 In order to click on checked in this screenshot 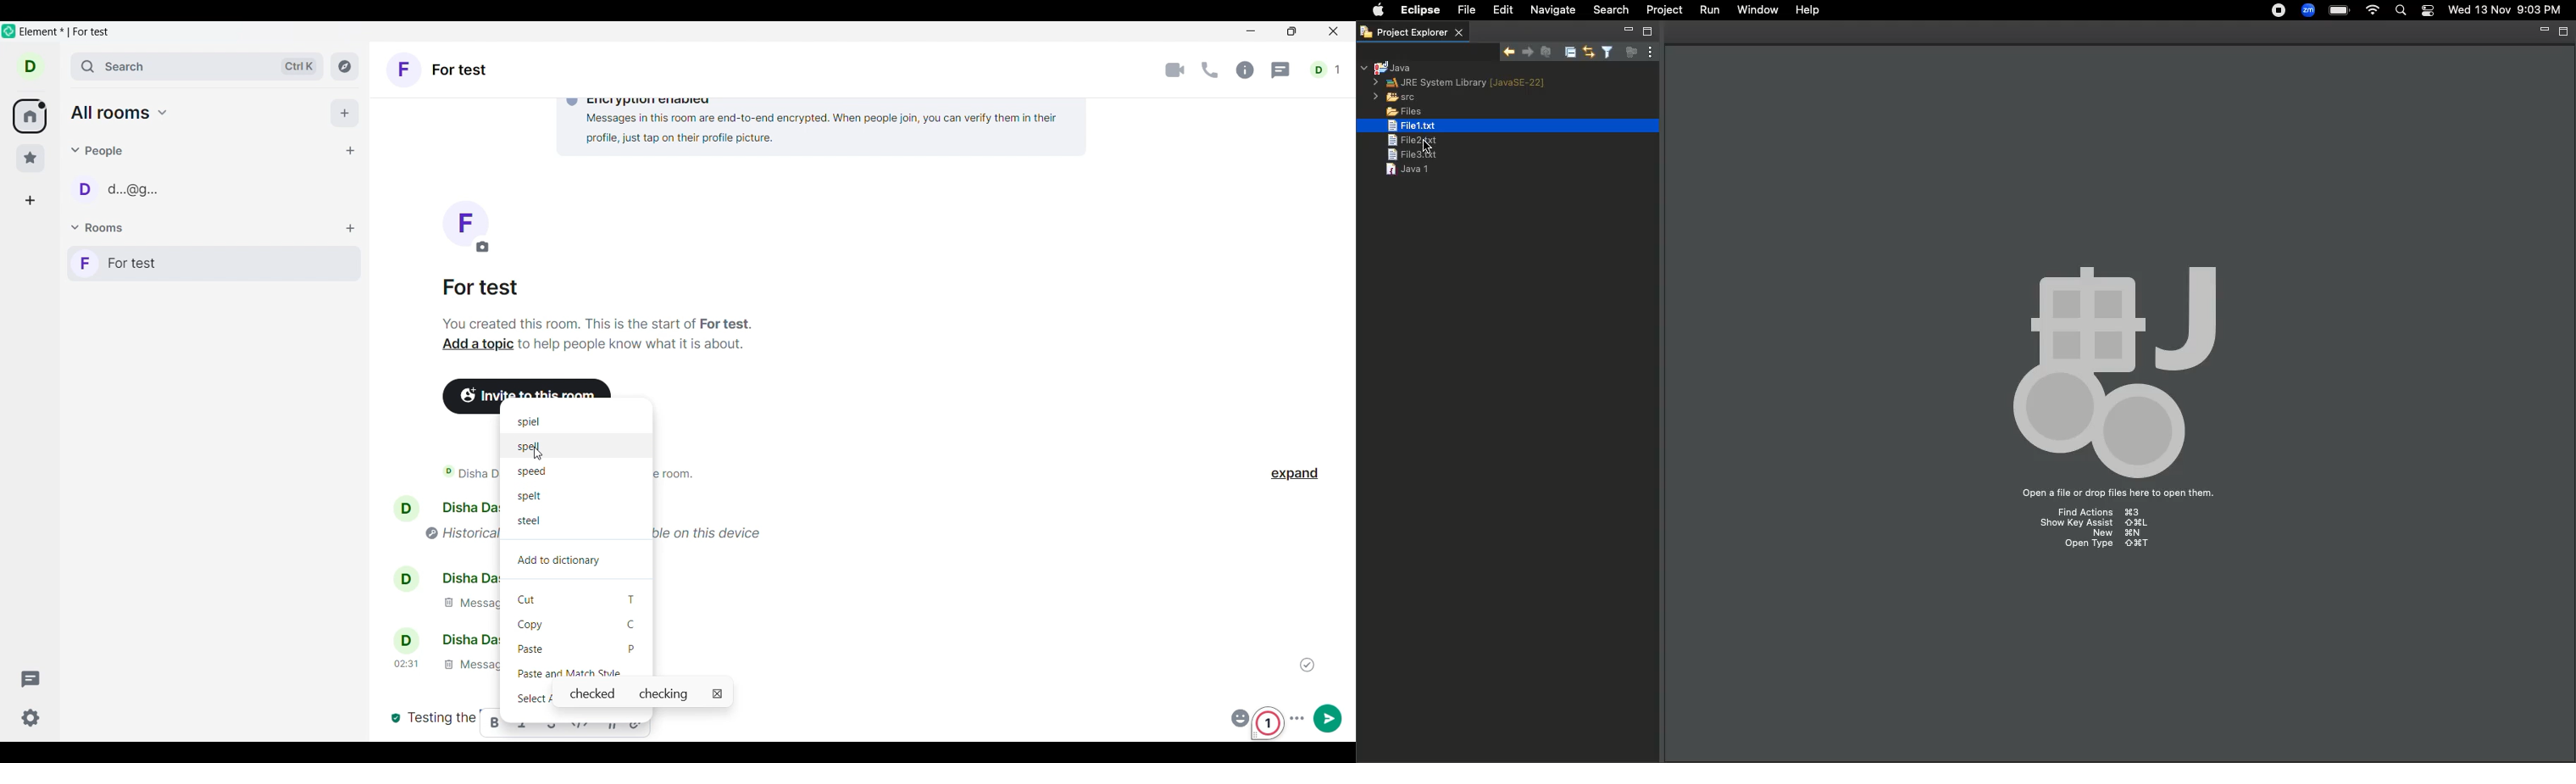, I will do `click(592, 694)`.